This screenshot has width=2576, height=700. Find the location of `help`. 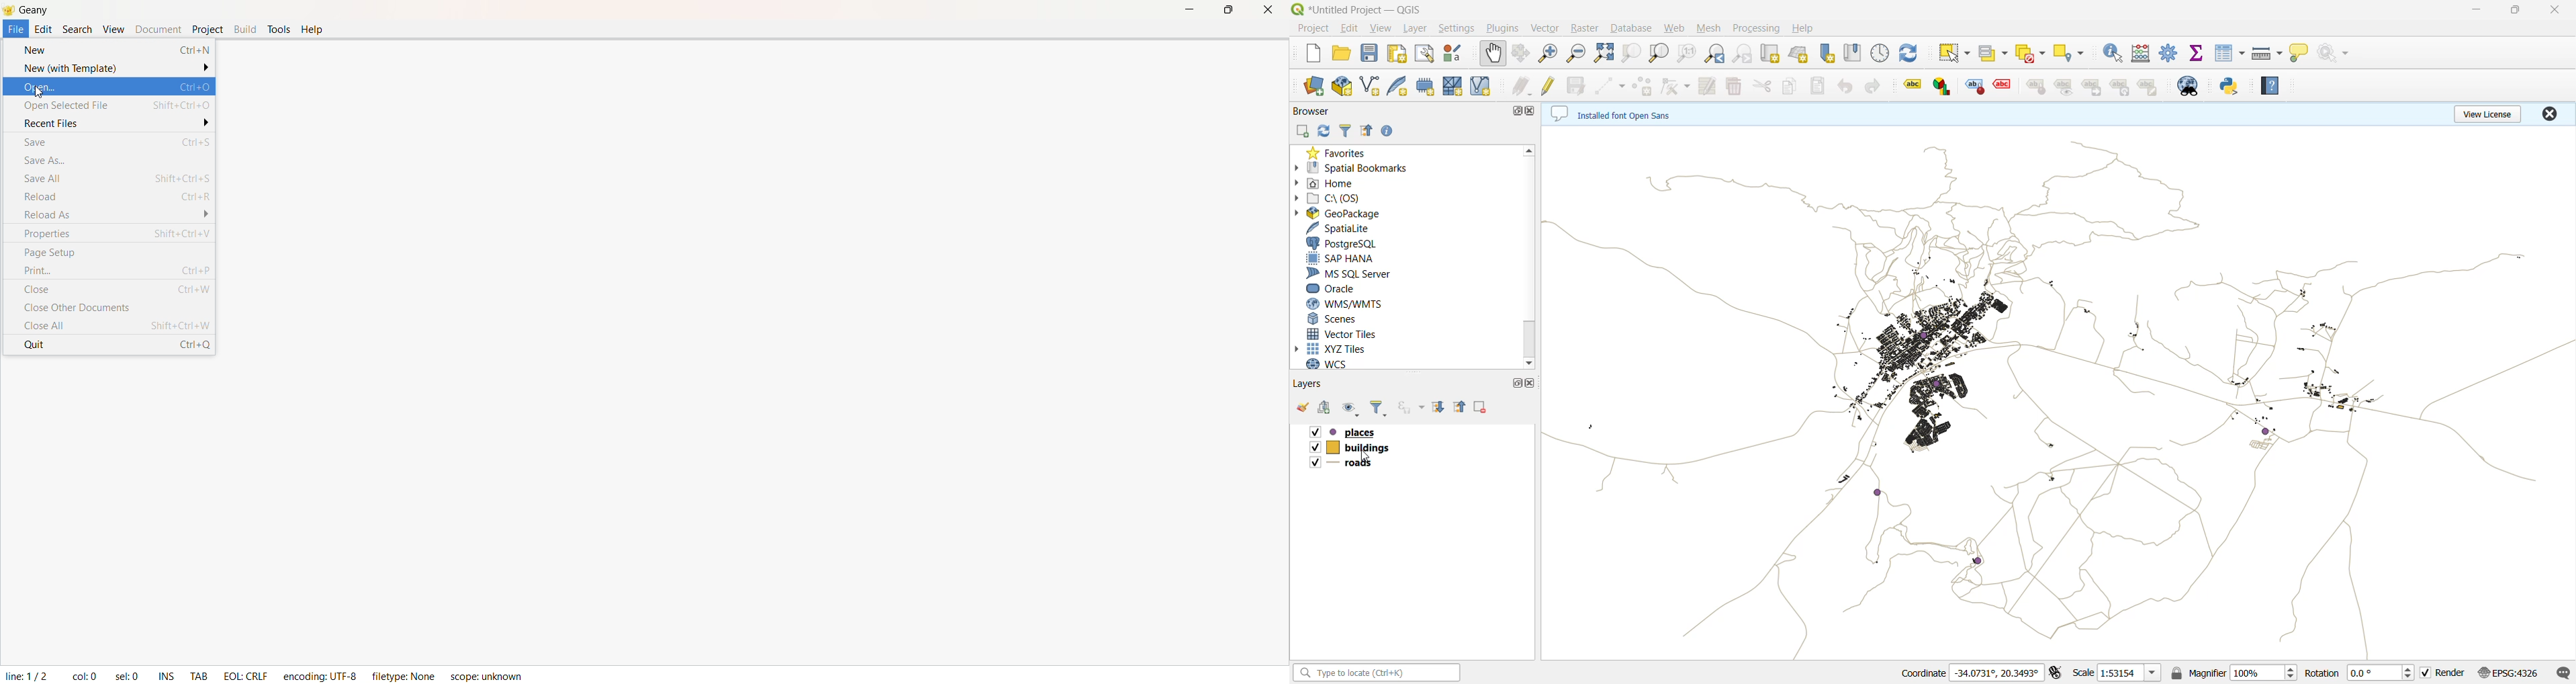

help is located at coordinates (317, 28).